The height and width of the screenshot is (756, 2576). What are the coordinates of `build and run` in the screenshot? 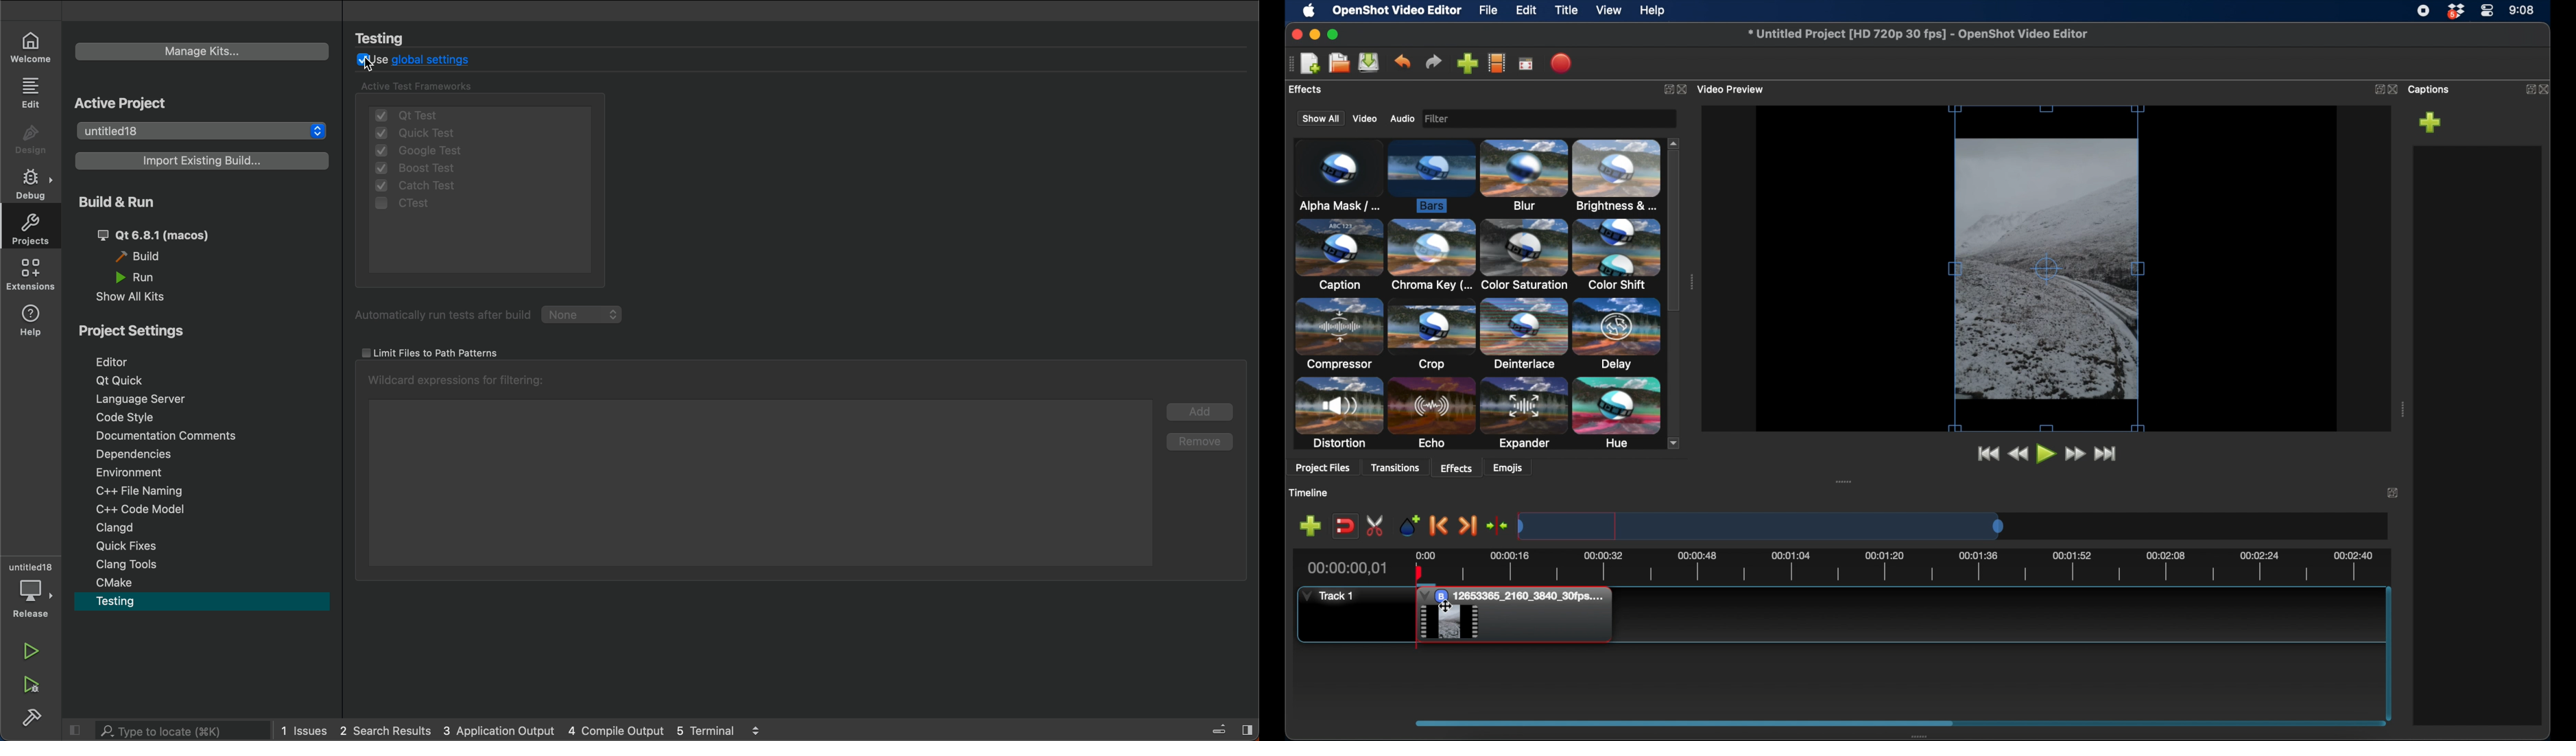 It's located at (201, 245).